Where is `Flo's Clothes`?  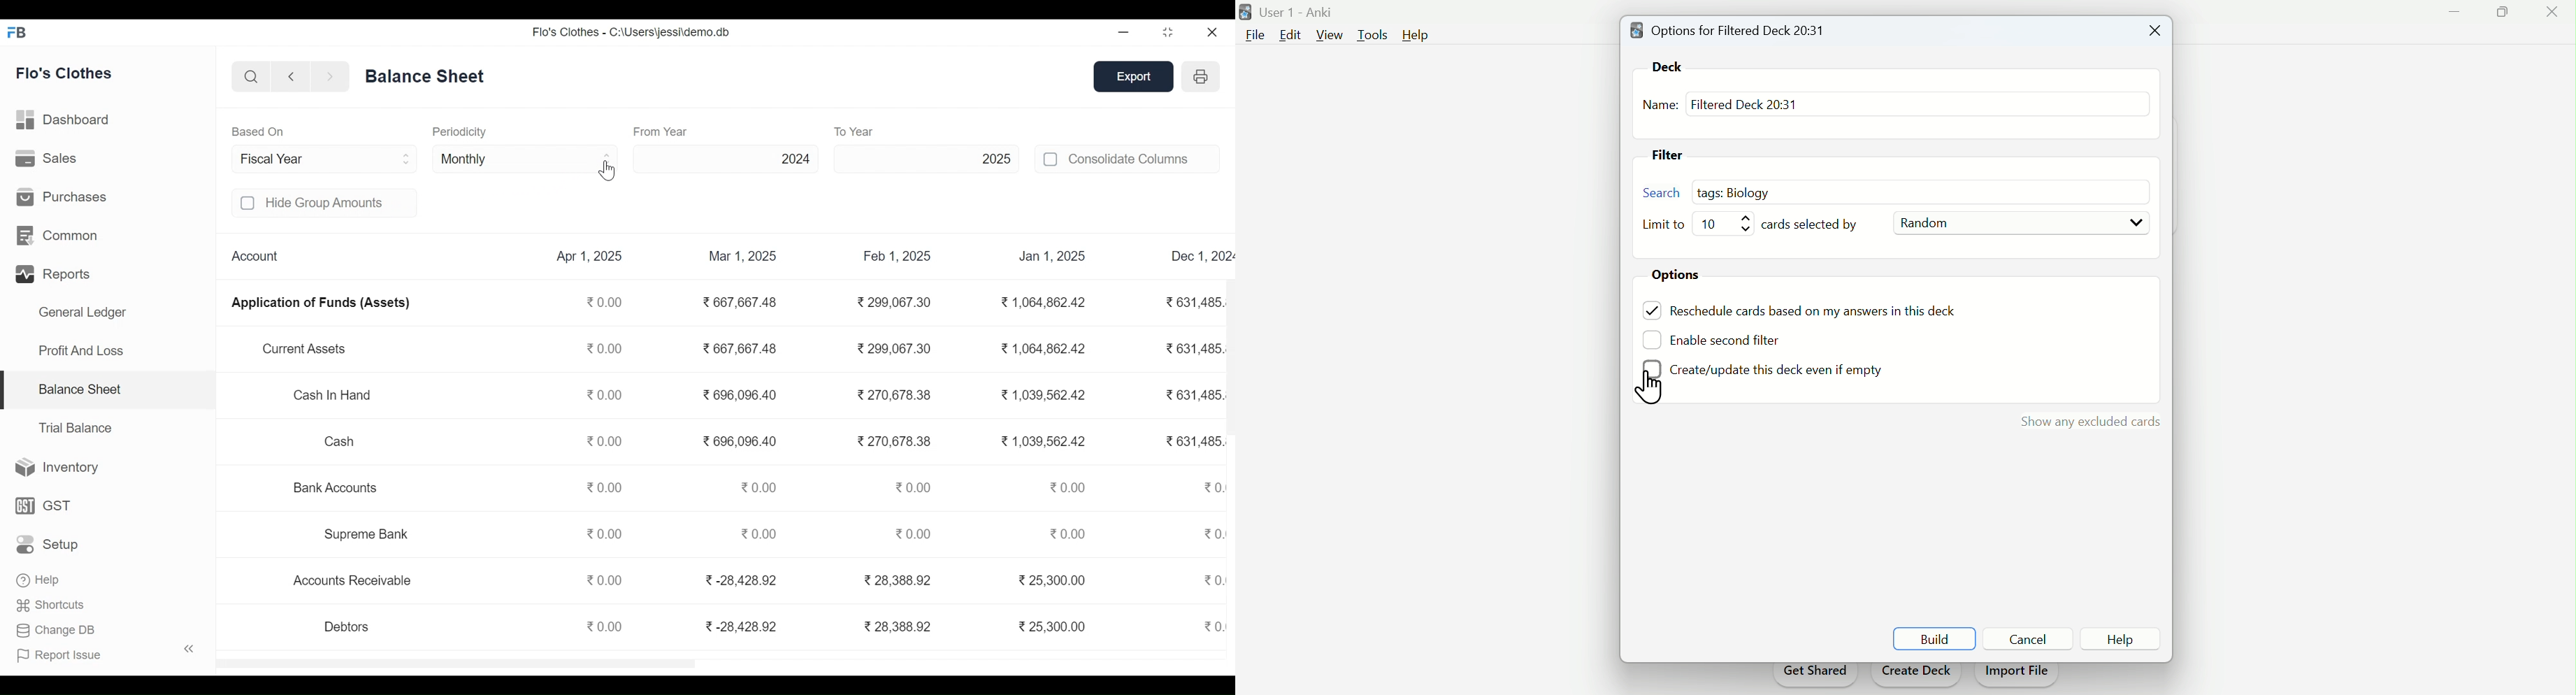
Flo's Clothes is located at coordinates (66, 75).